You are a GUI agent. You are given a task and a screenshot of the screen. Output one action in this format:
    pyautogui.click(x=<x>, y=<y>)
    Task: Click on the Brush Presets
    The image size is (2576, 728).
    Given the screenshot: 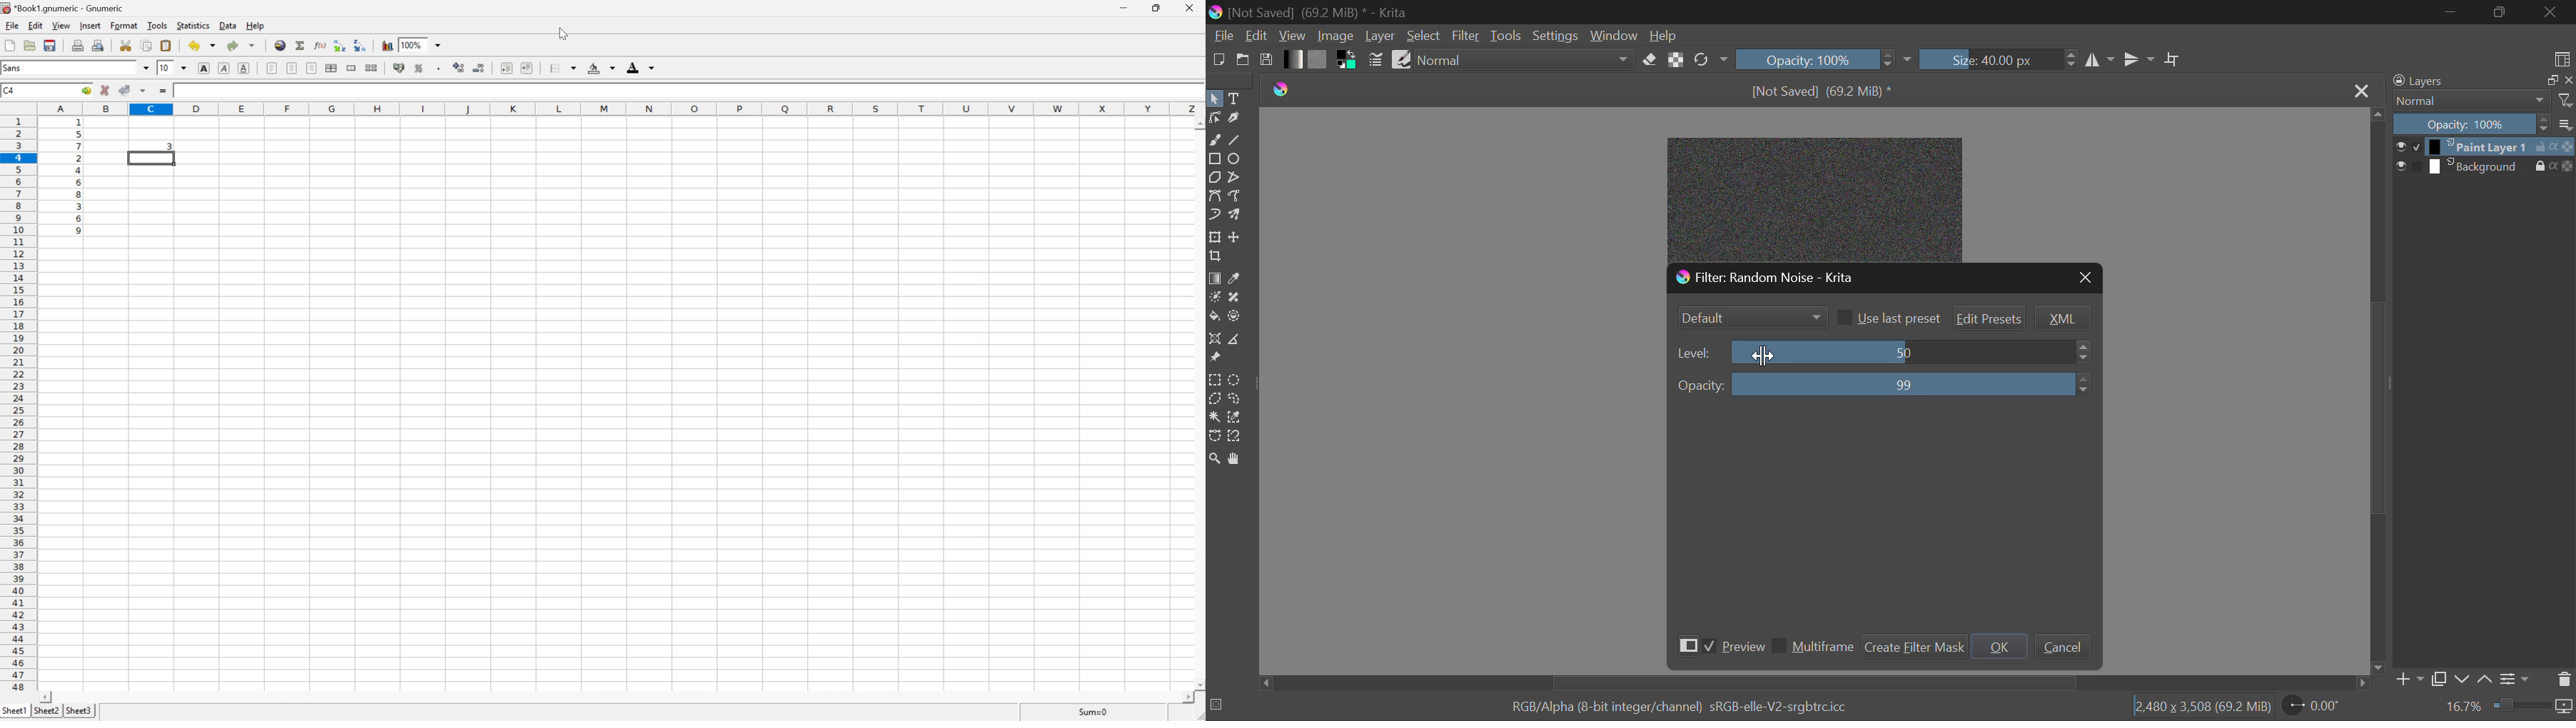 What is the action you would take?
    pyautogui.click(x=1401, y=59)
    